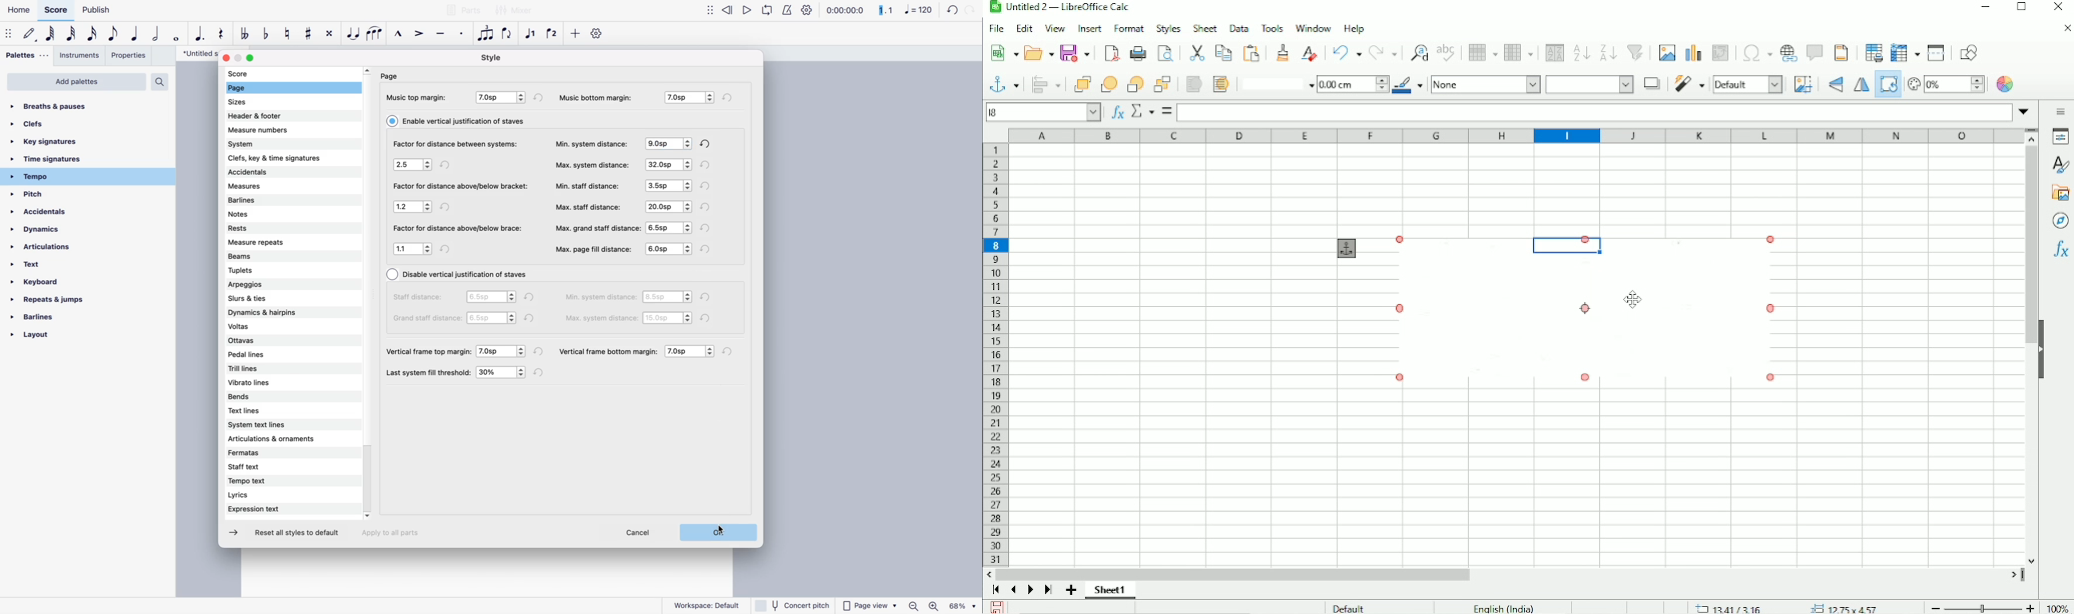 This screenshot has width=2100, height=616. Describe the element at coordinates (1281, 53) in the screenshot. I see `Clone formatting` at that location.